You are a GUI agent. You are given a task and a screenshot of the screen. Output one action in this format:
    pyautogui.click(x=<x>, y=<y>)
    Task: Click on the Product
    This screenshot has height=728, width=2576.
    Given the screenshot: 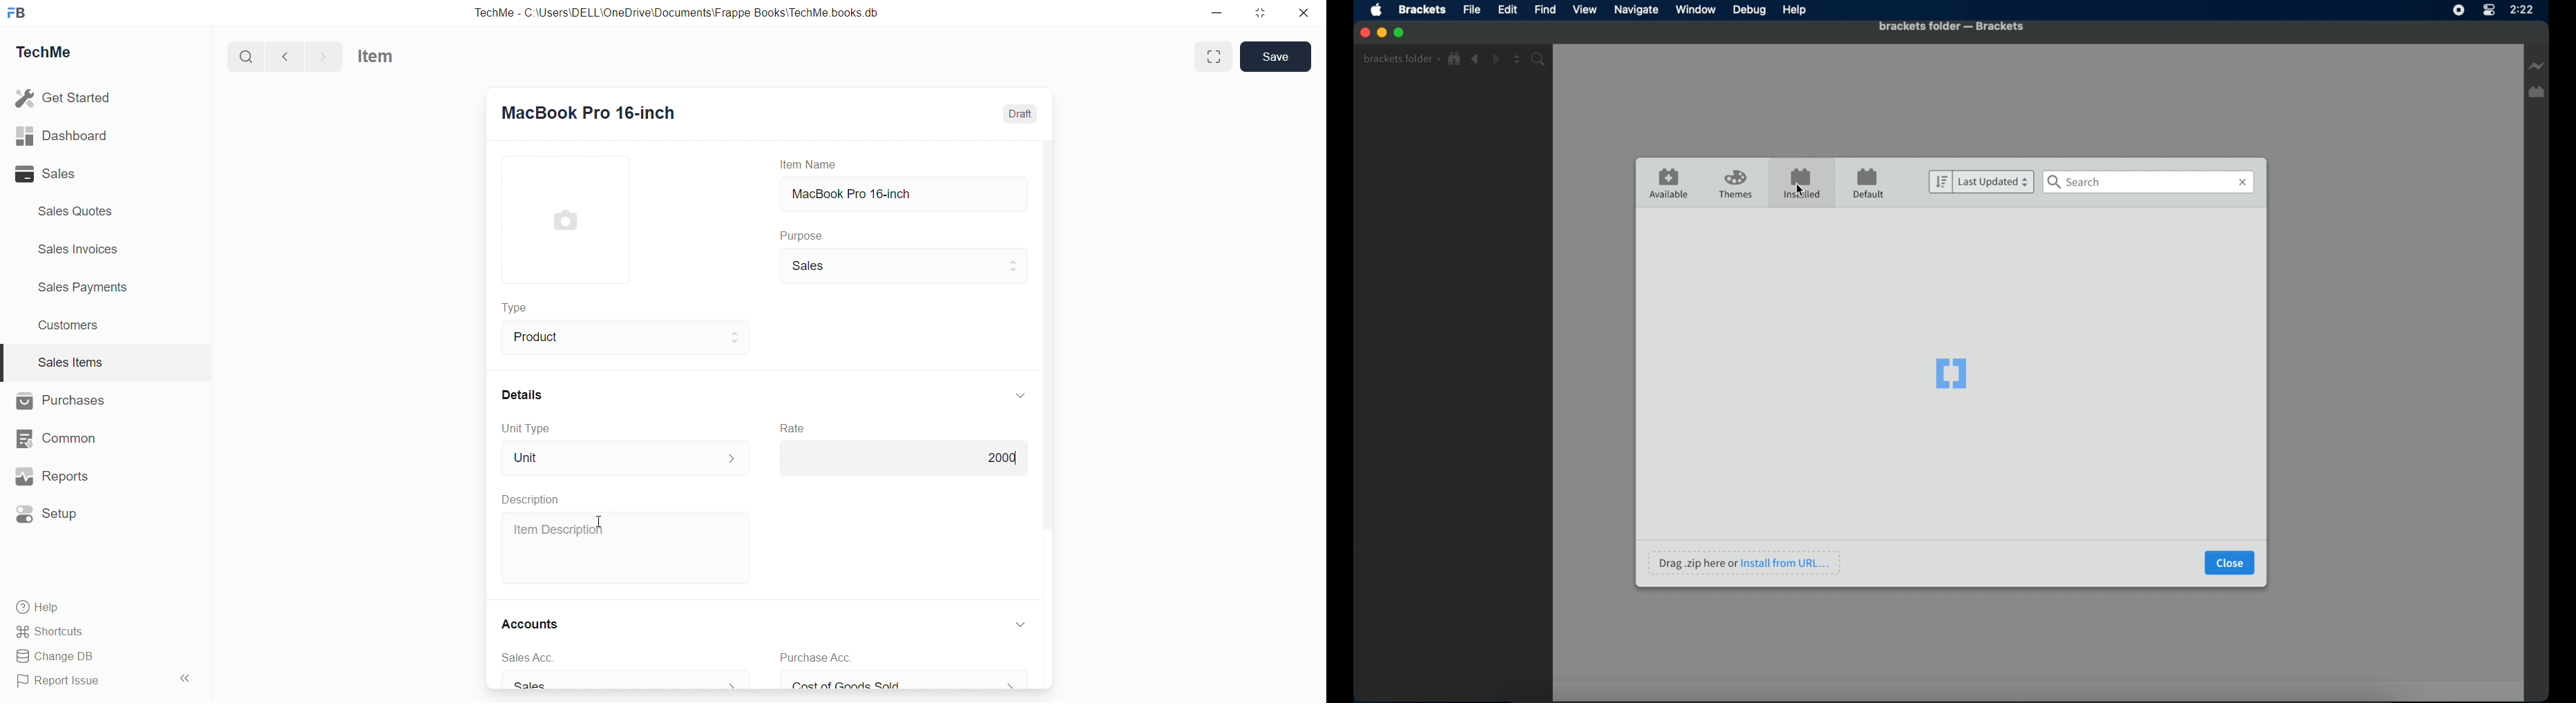 What is the action you would take?
    pyautogui.click(x=624, y=338)
    